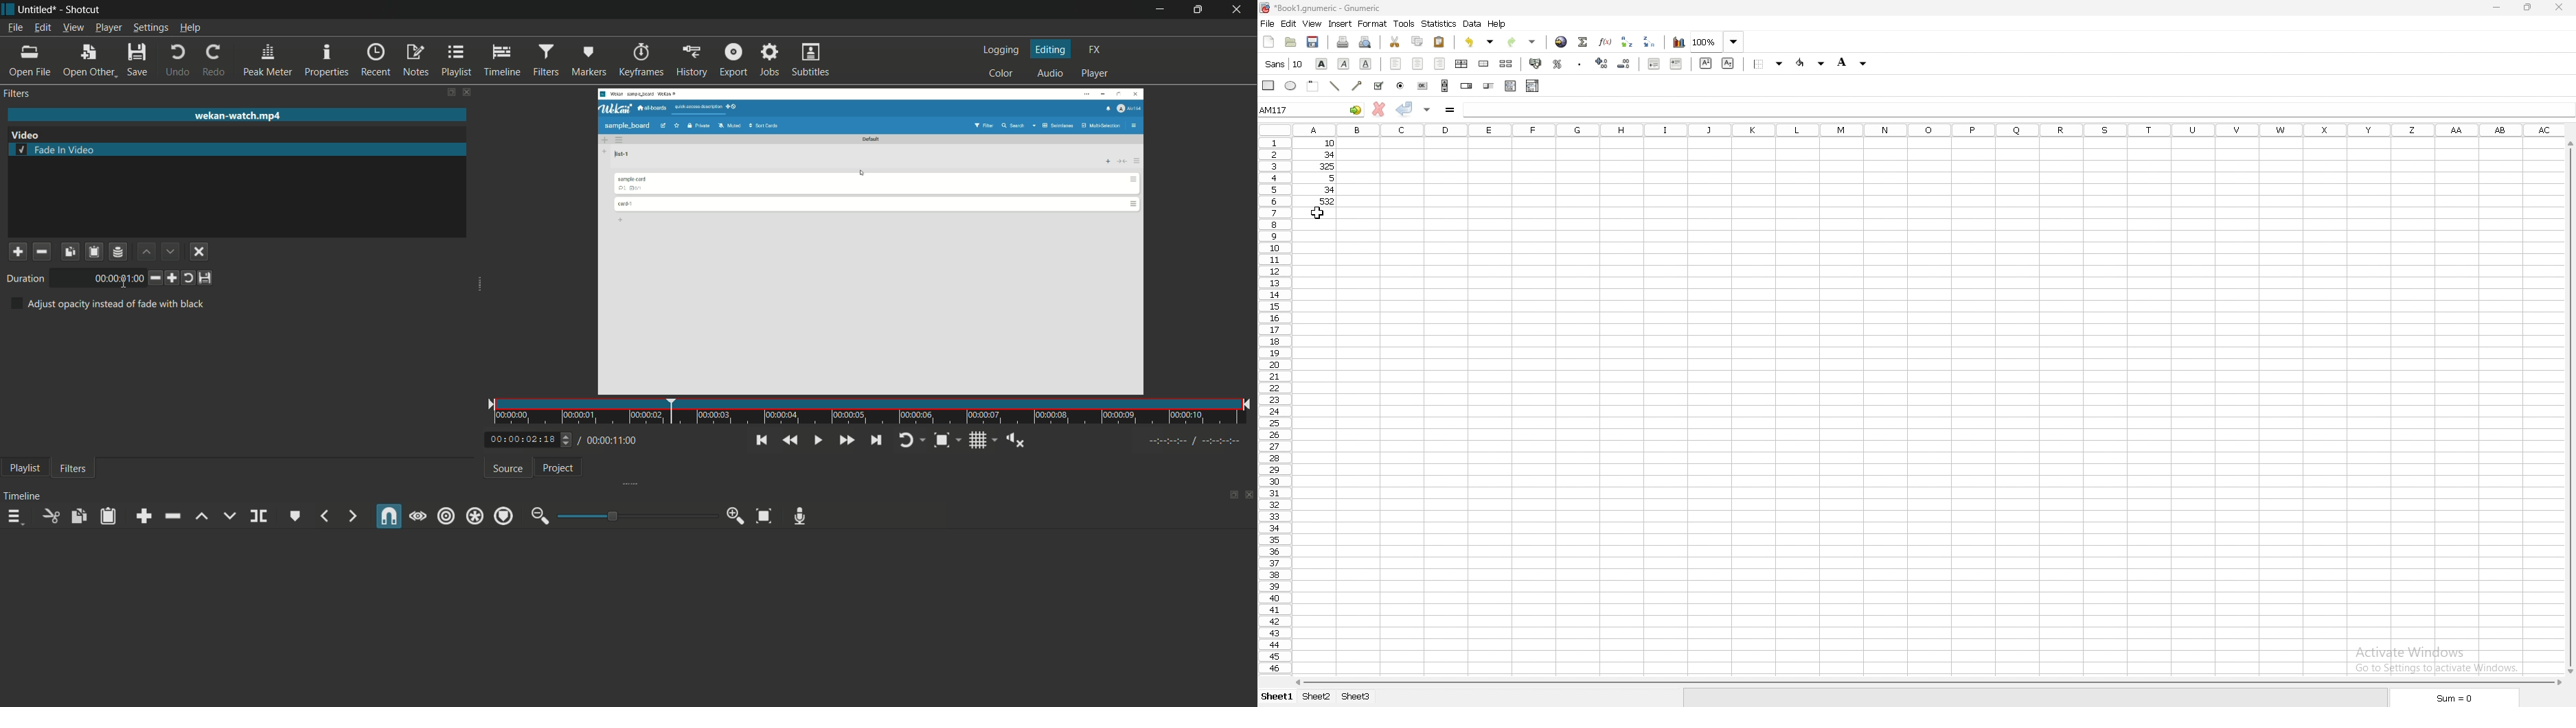  What do you see at coordinates (17, 251) in the screenshot?
I see `add a filter` at bounding box center [17, 251].